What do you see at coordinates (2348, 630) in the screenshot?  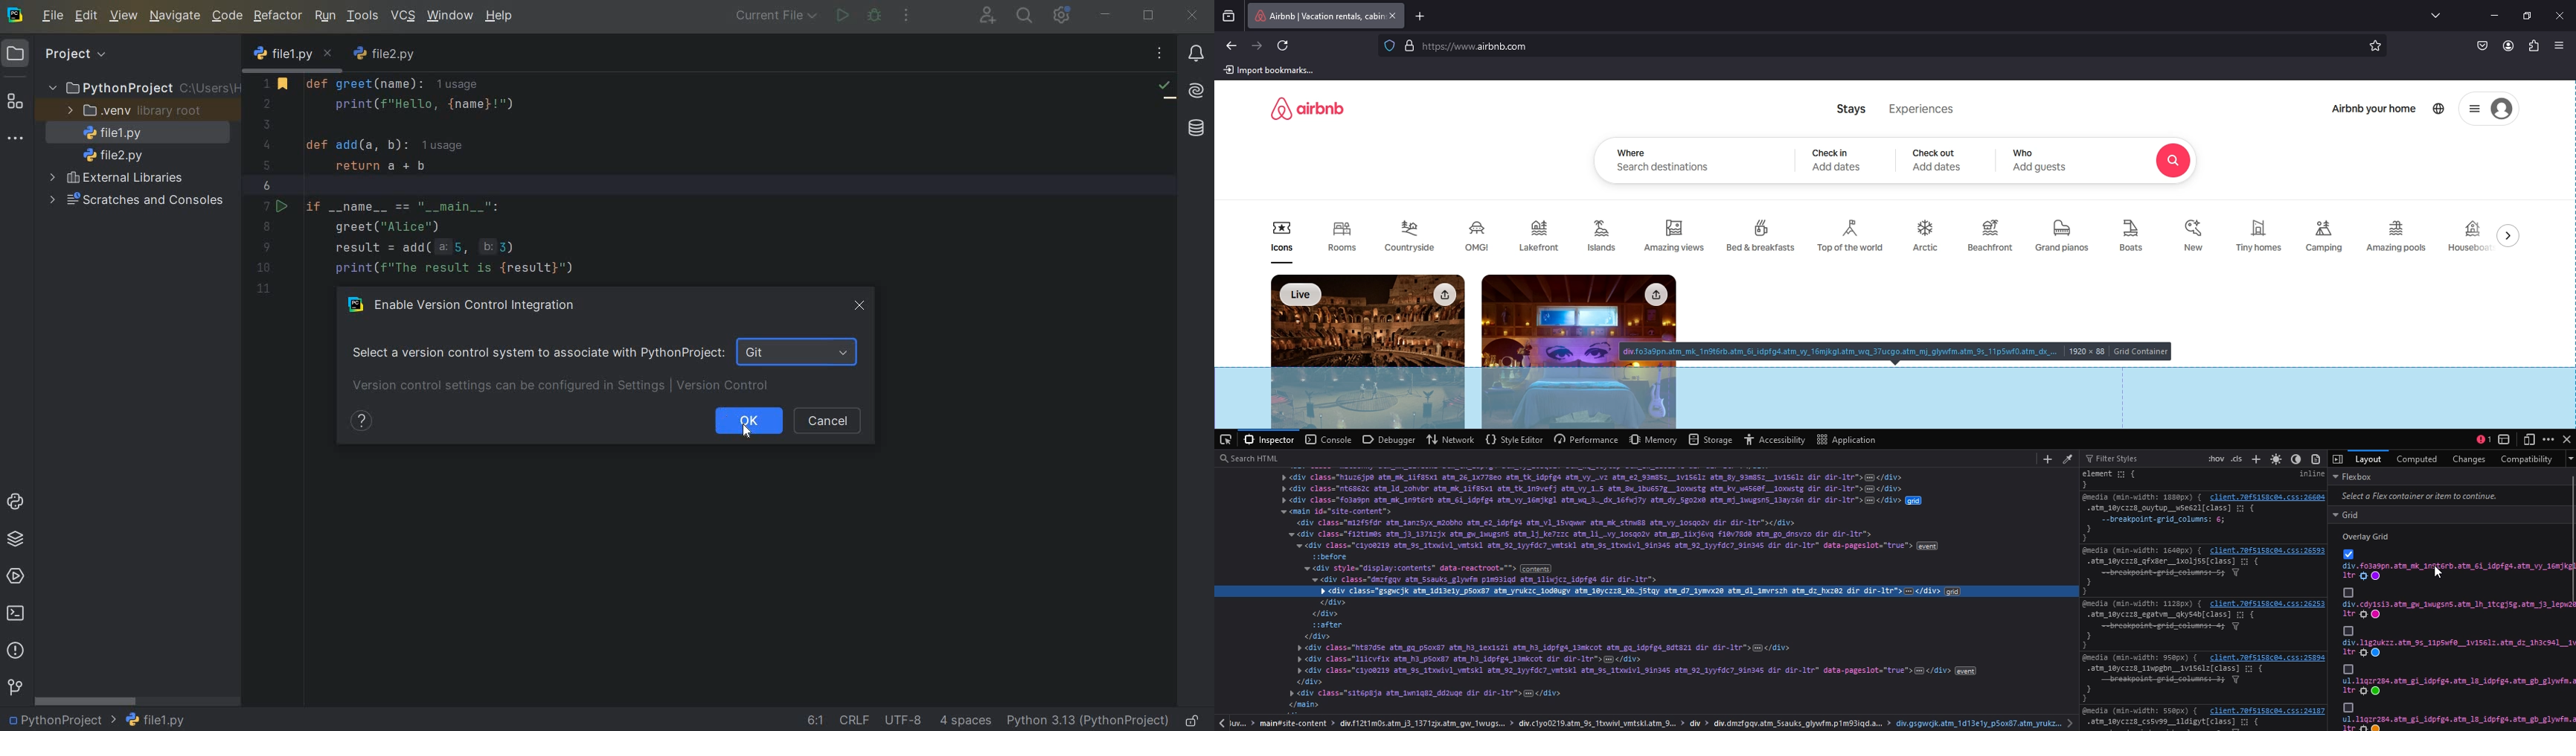 I see `` at bounding box center [2348, 630].